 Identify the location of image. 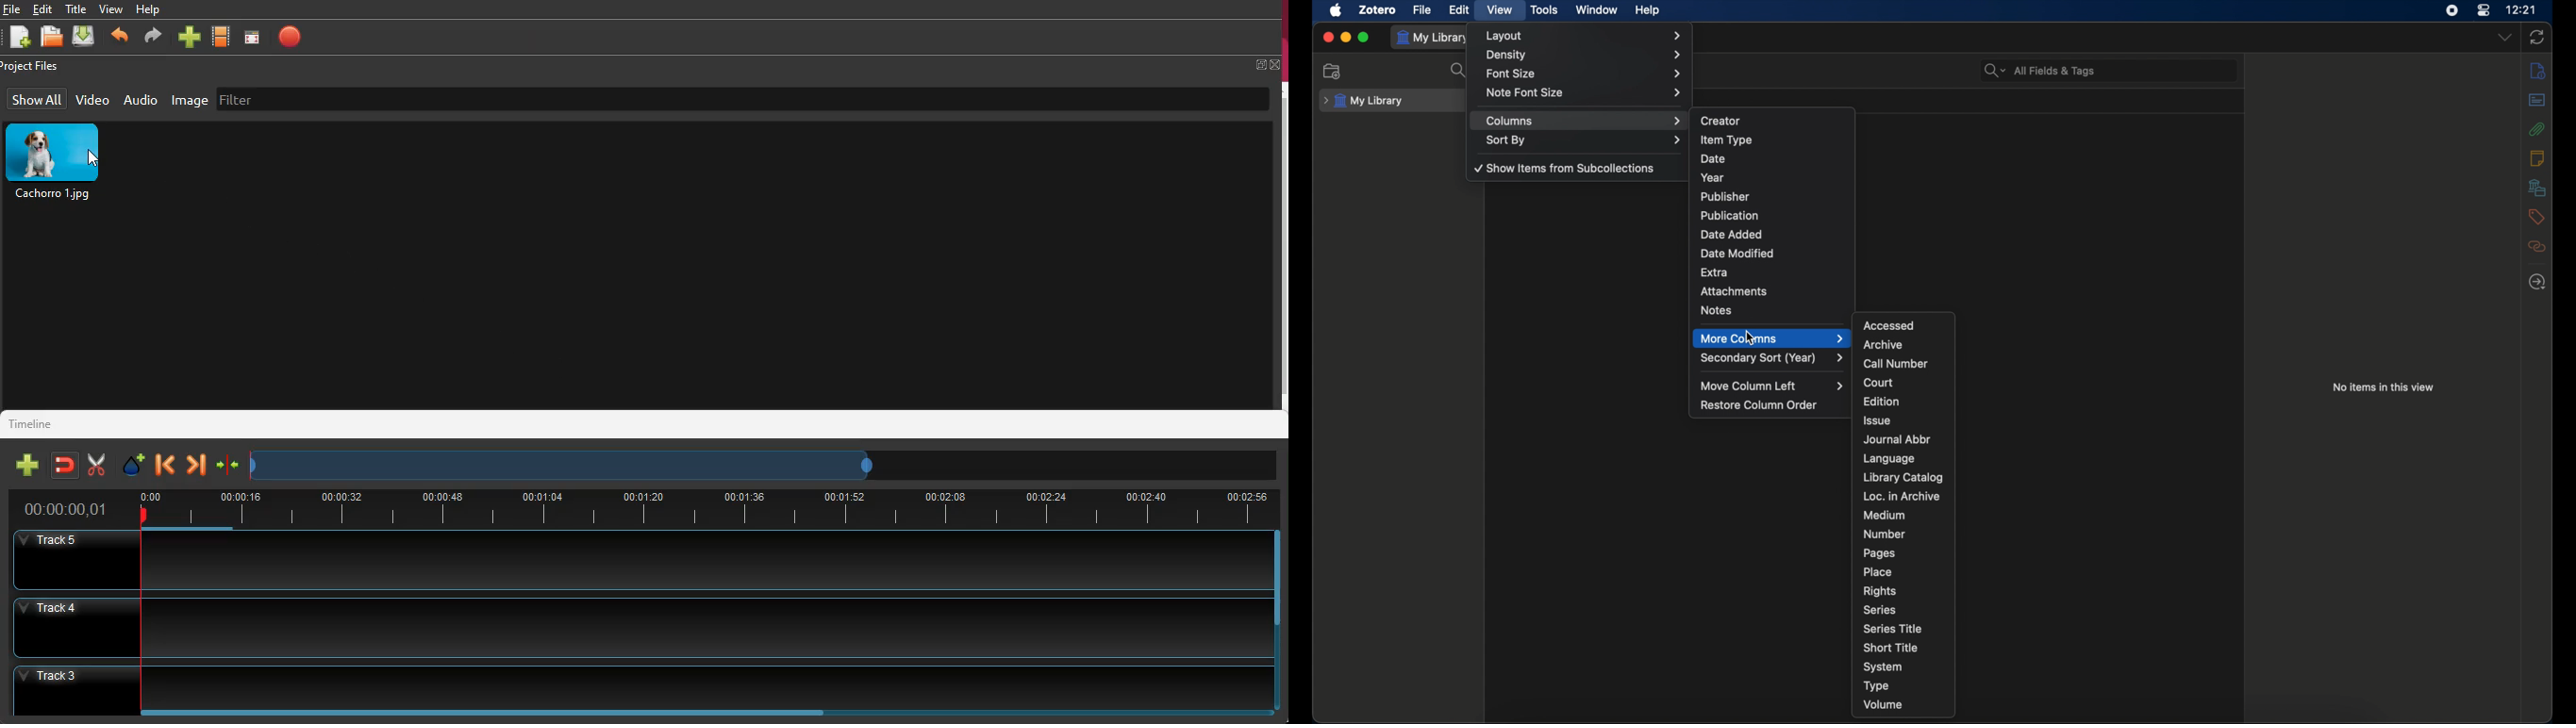
(57, 164).